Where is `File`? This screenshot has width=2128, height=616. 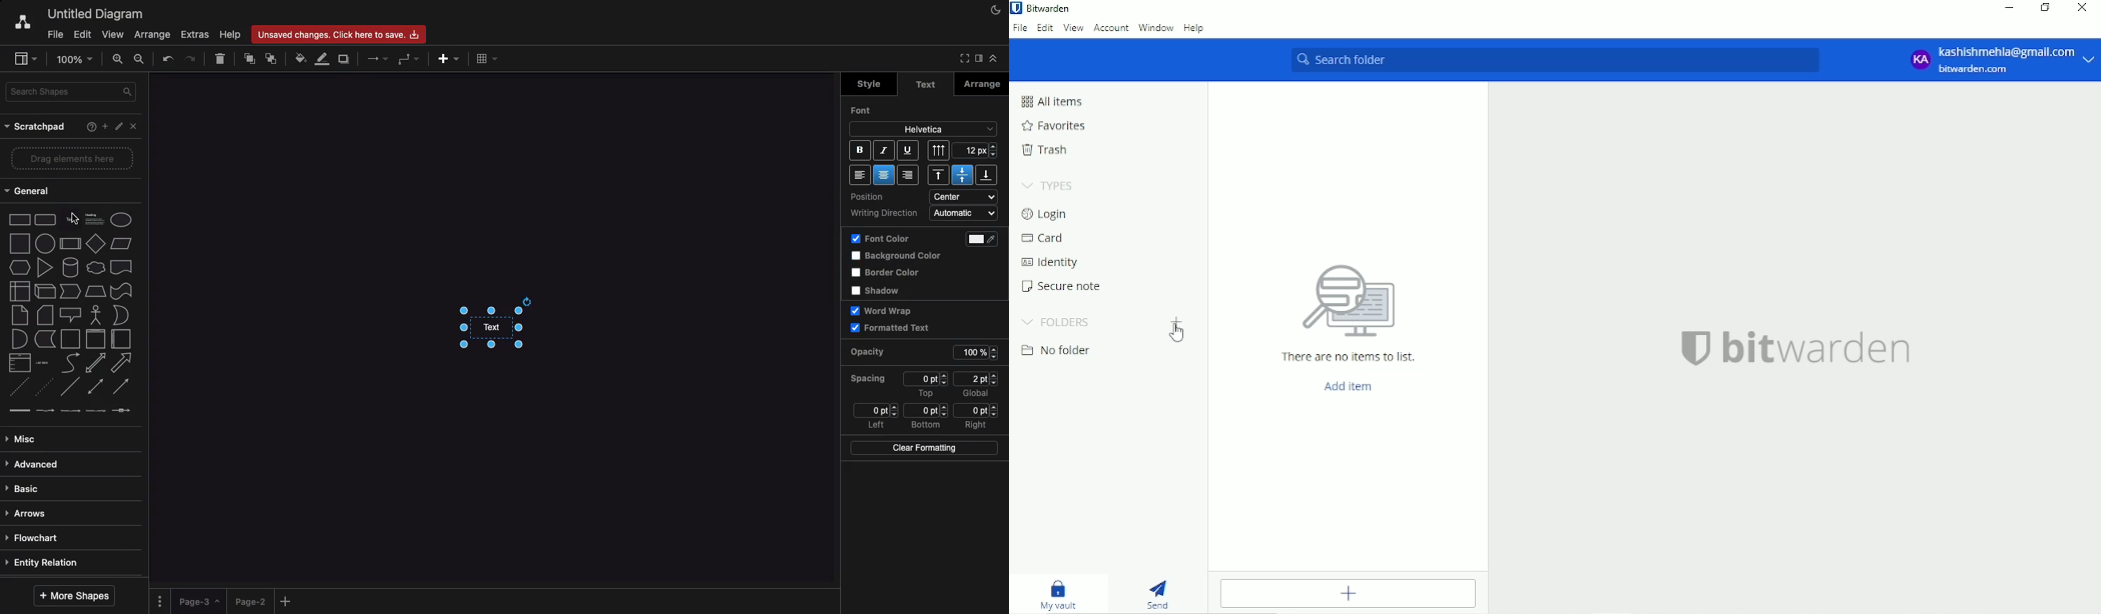 File is located at coordinates (54, 34).